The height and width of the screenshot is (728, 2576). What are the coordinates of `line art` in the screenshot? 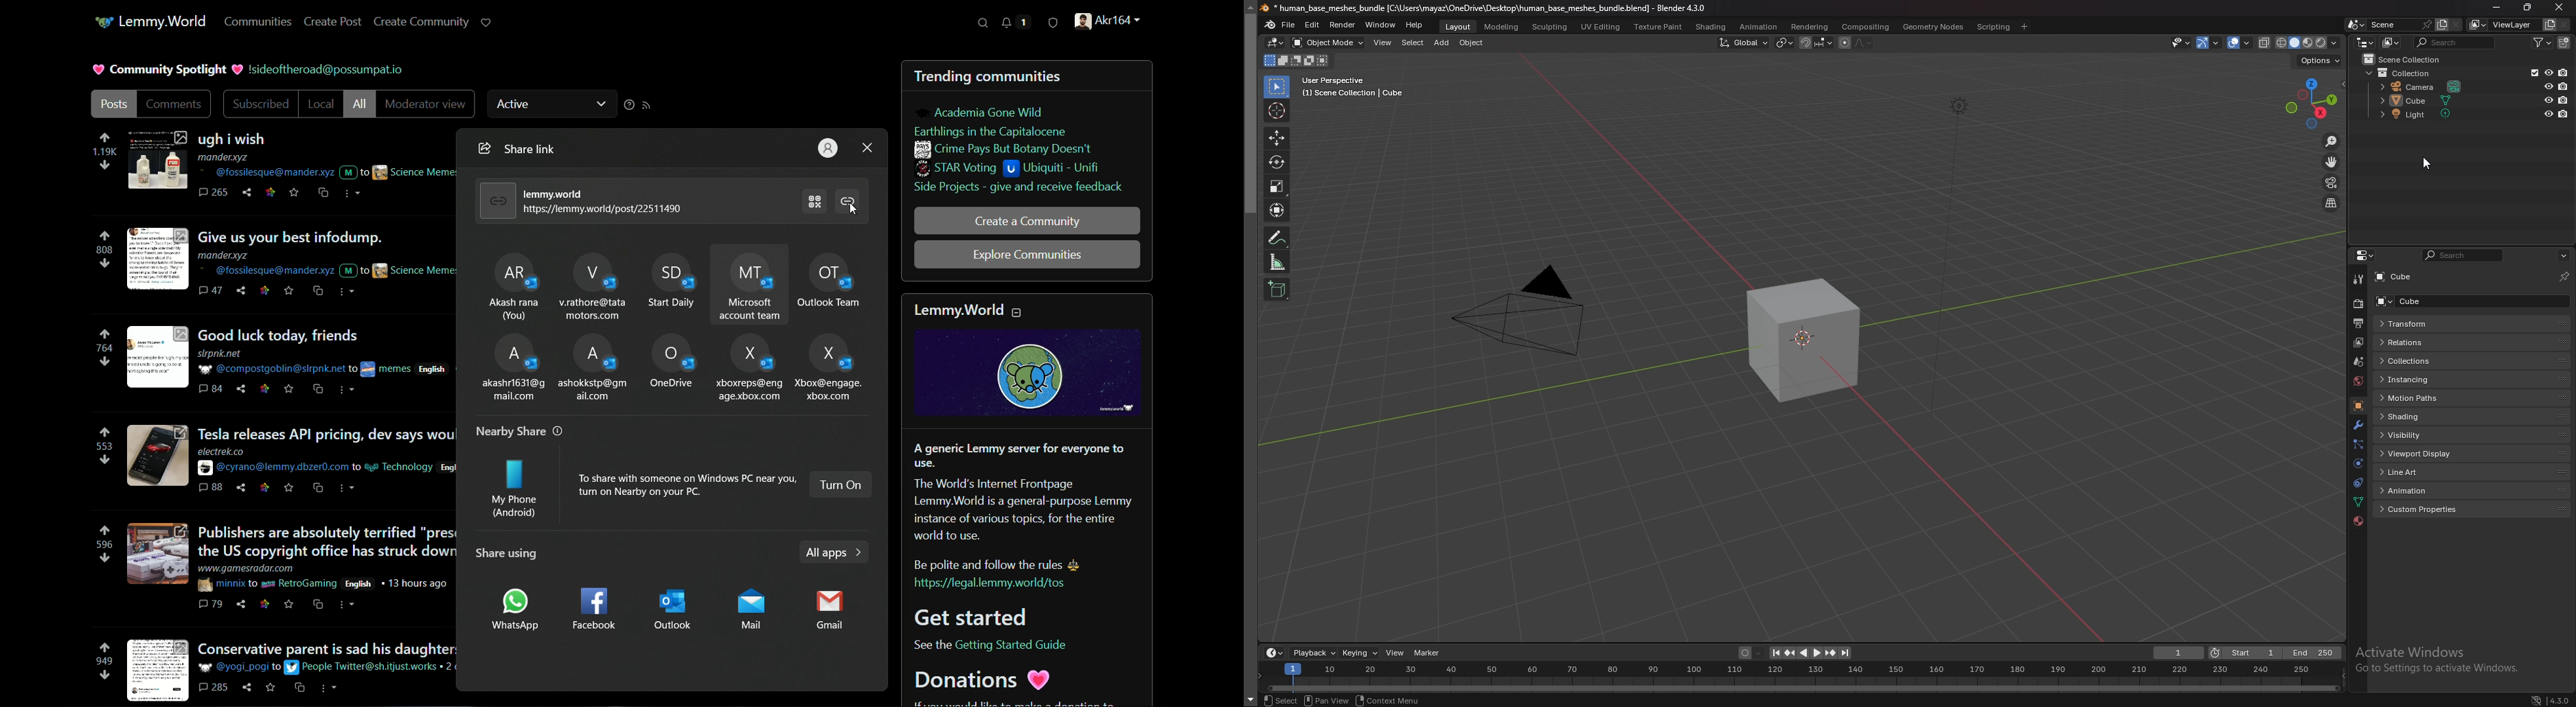 It's located at (2425, 473).